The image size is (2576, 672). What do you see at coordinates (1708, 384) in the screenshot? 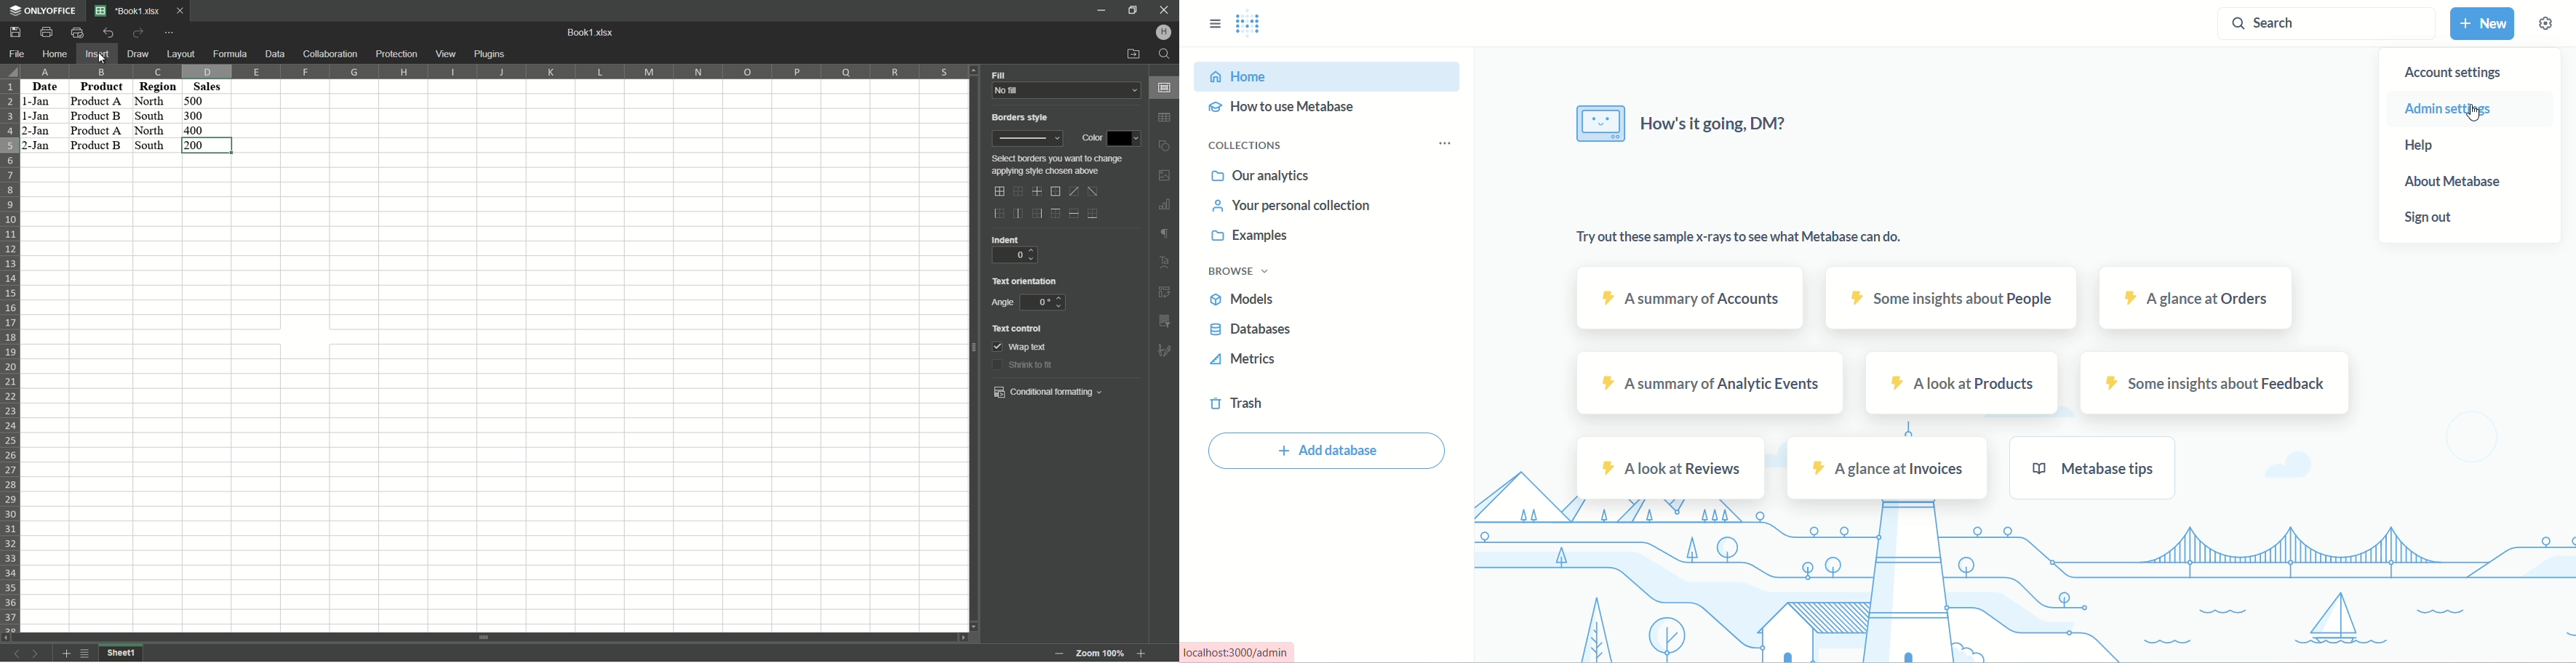
I see `analytic events` at bounding box center [1708, 384].